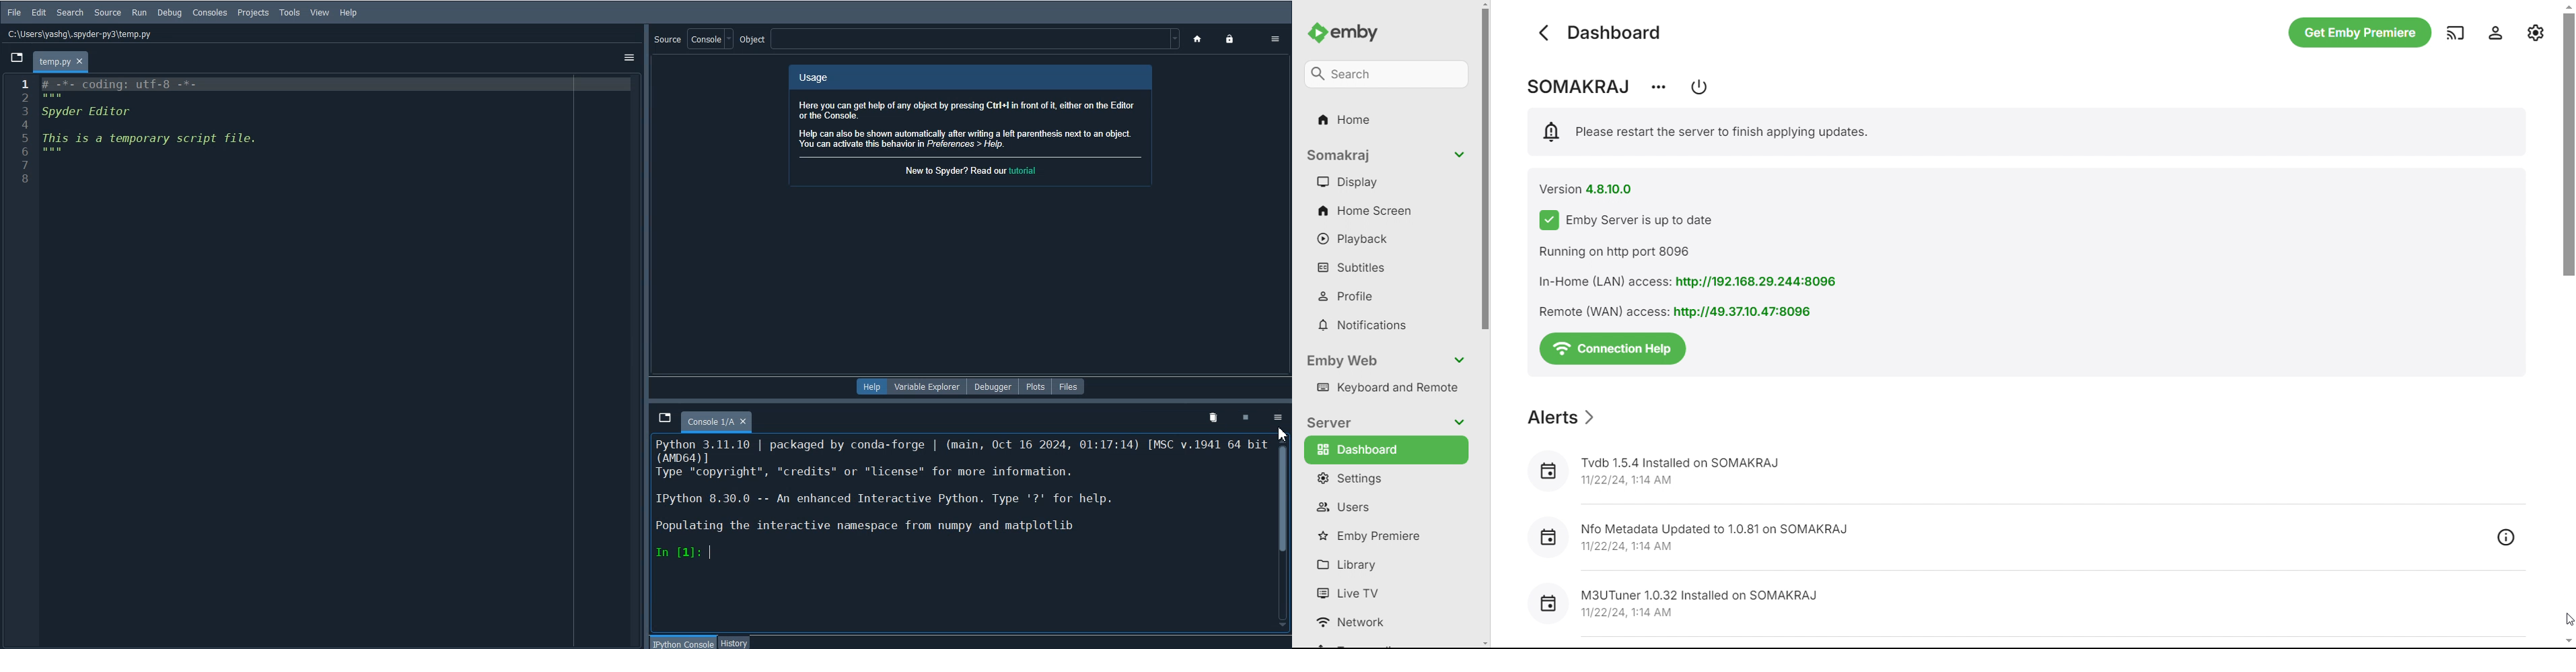 The image size is (2576, 672). I want to click on Options, so click(1278, 418).